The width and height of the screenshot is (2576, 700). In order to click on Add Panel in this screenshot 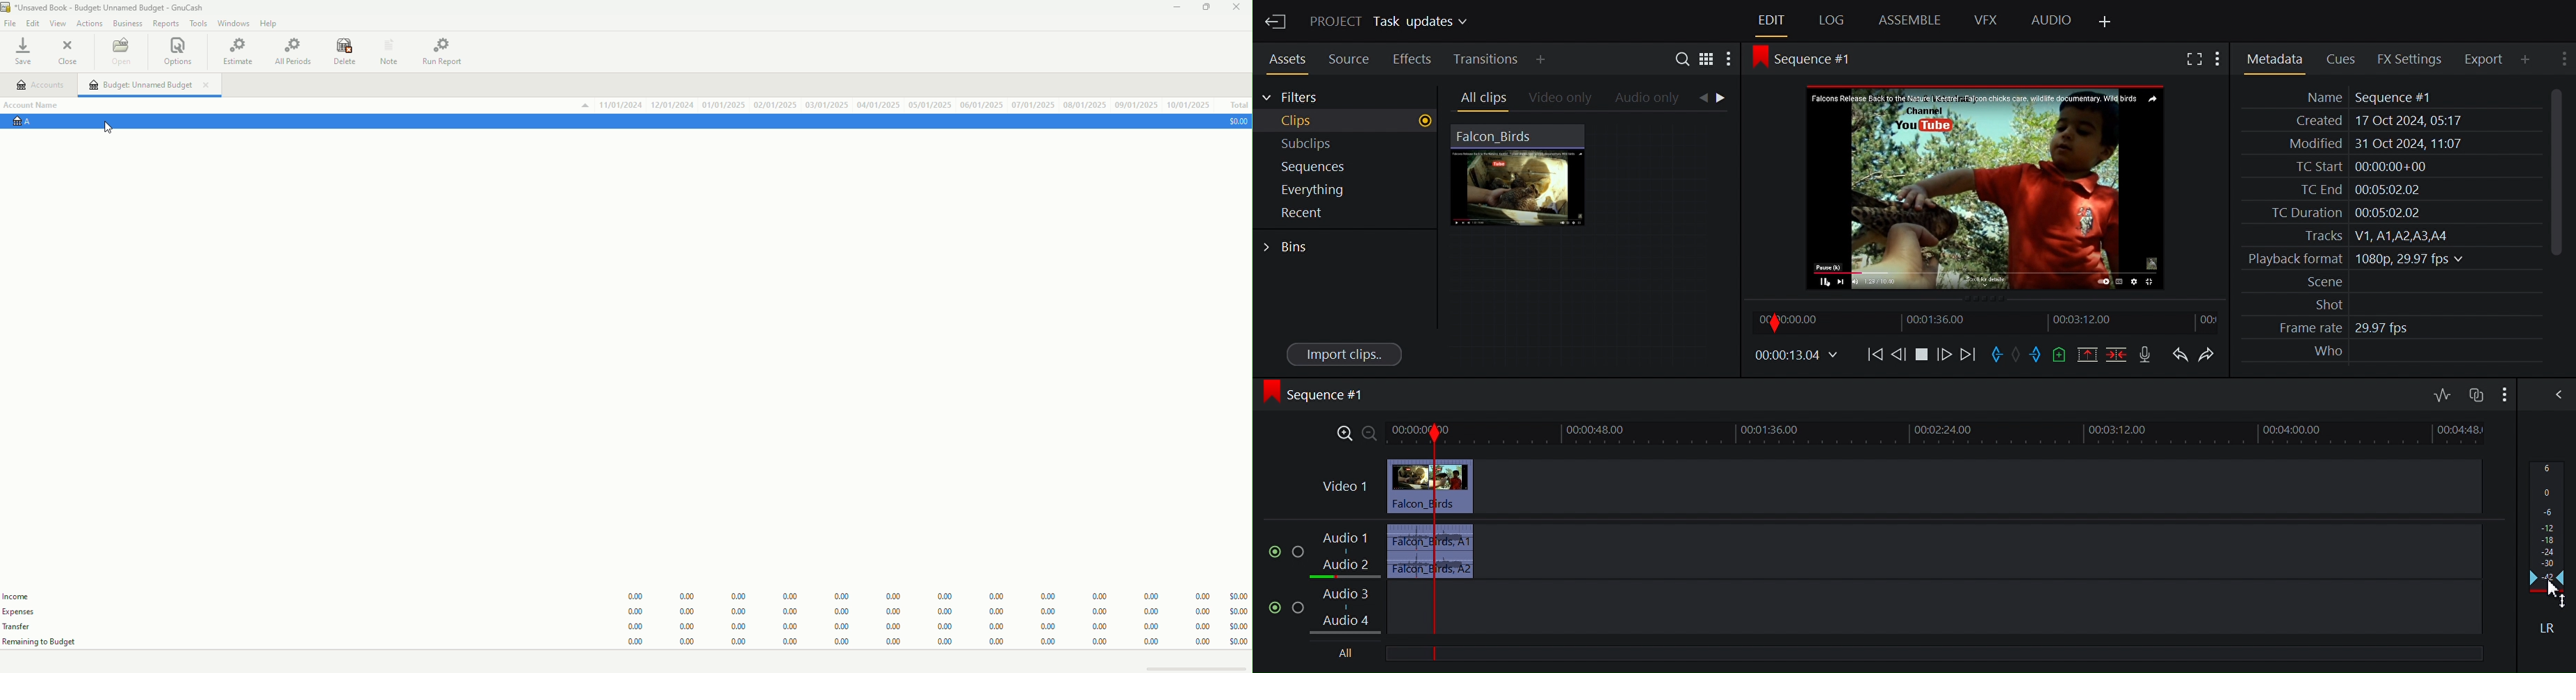, I will do `click(2525, 58)`.